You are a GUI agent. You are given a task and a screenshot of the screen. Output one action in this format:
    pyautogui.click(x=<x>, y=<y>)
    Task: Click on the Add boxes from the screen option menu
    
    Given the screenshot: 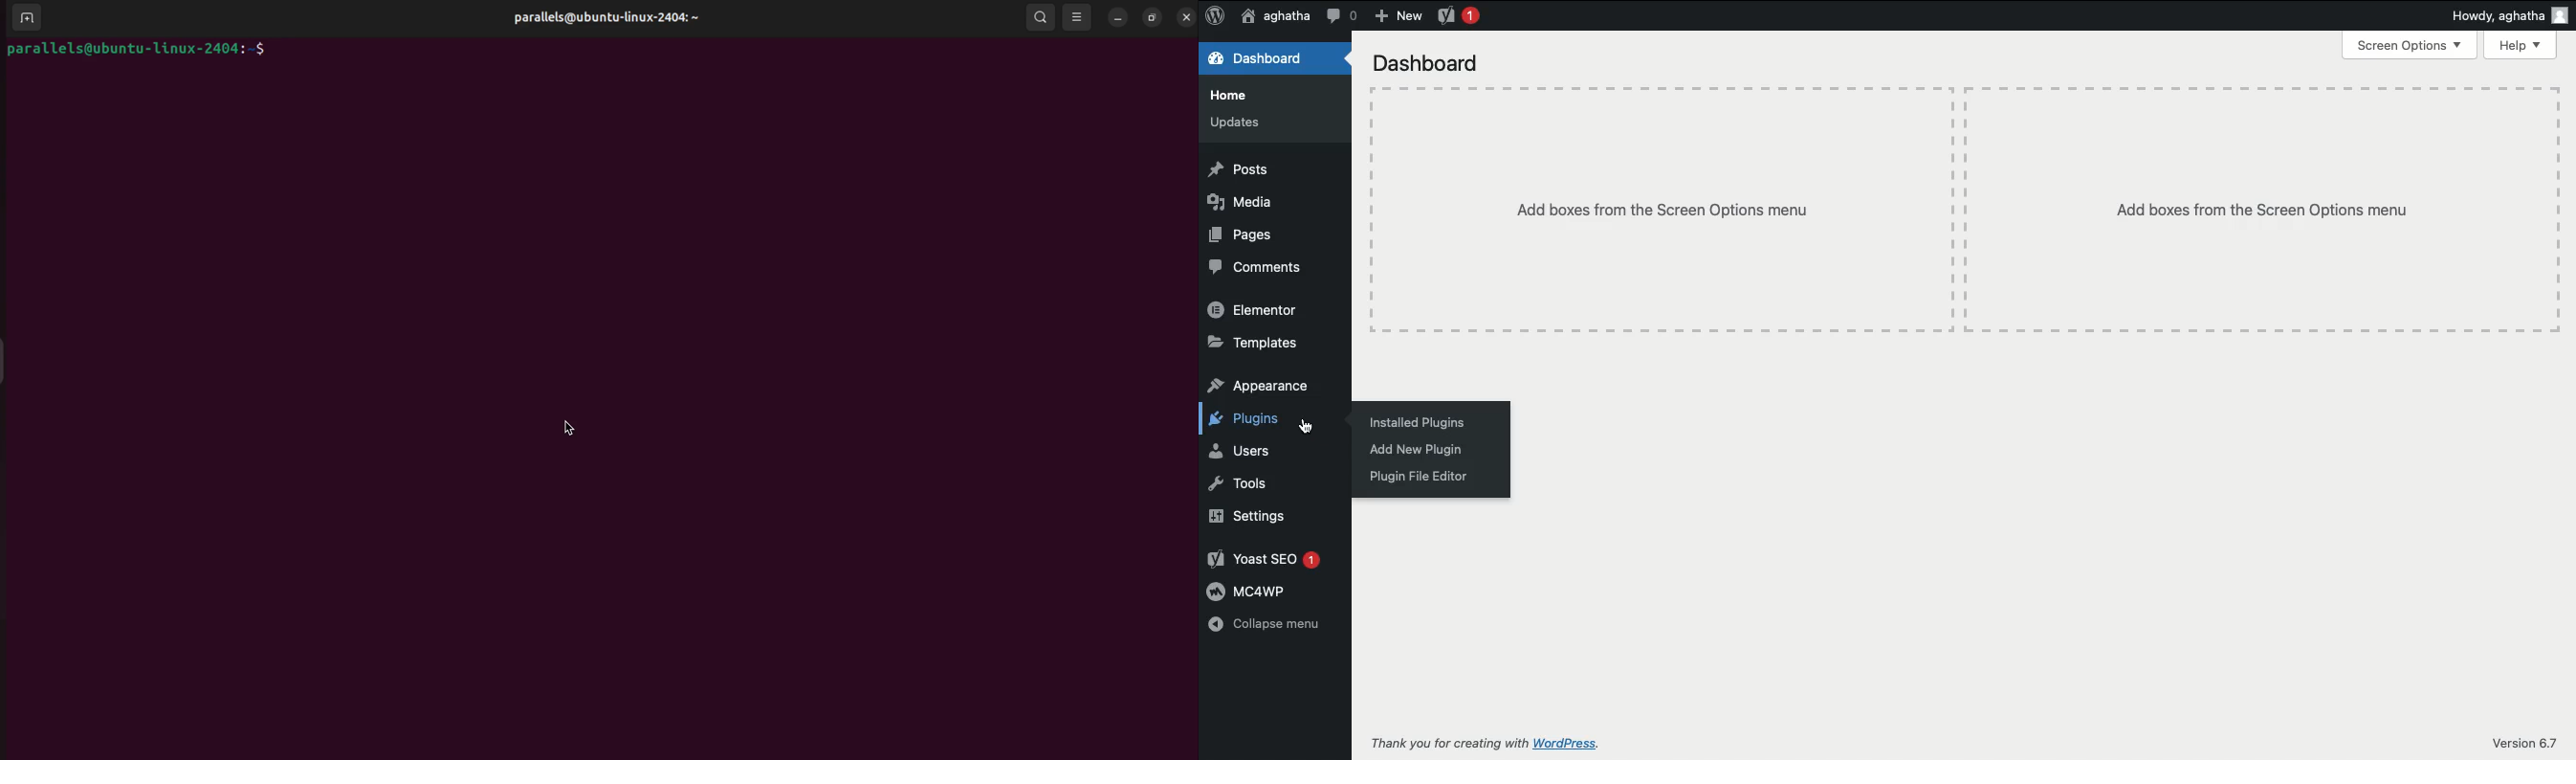 What is the action you would take?
    pyautogui.click(x=1669, y=212)
    